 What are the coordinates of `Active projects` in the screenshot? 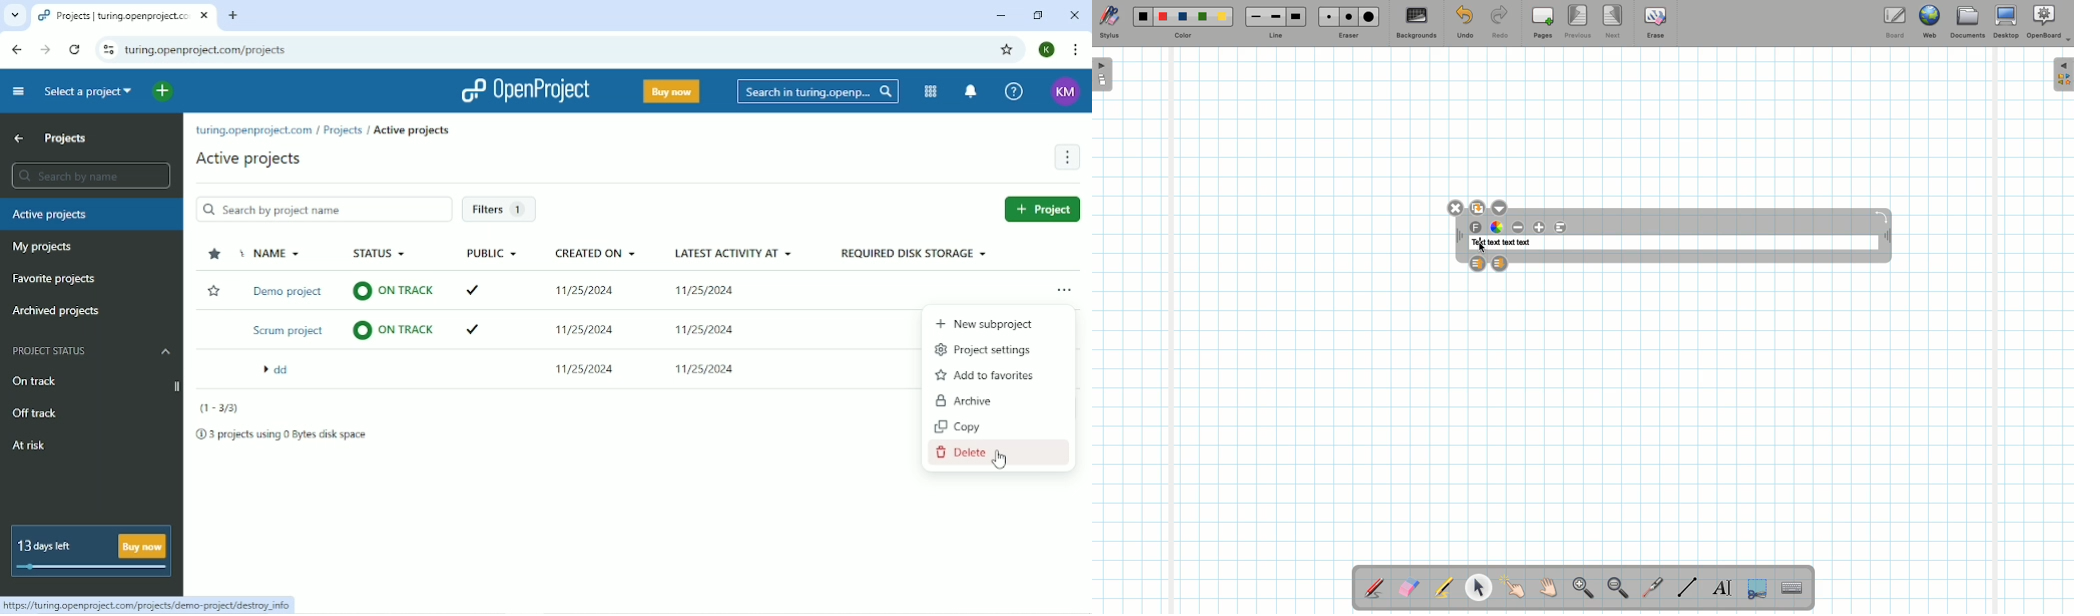 It's located at (249, 159).